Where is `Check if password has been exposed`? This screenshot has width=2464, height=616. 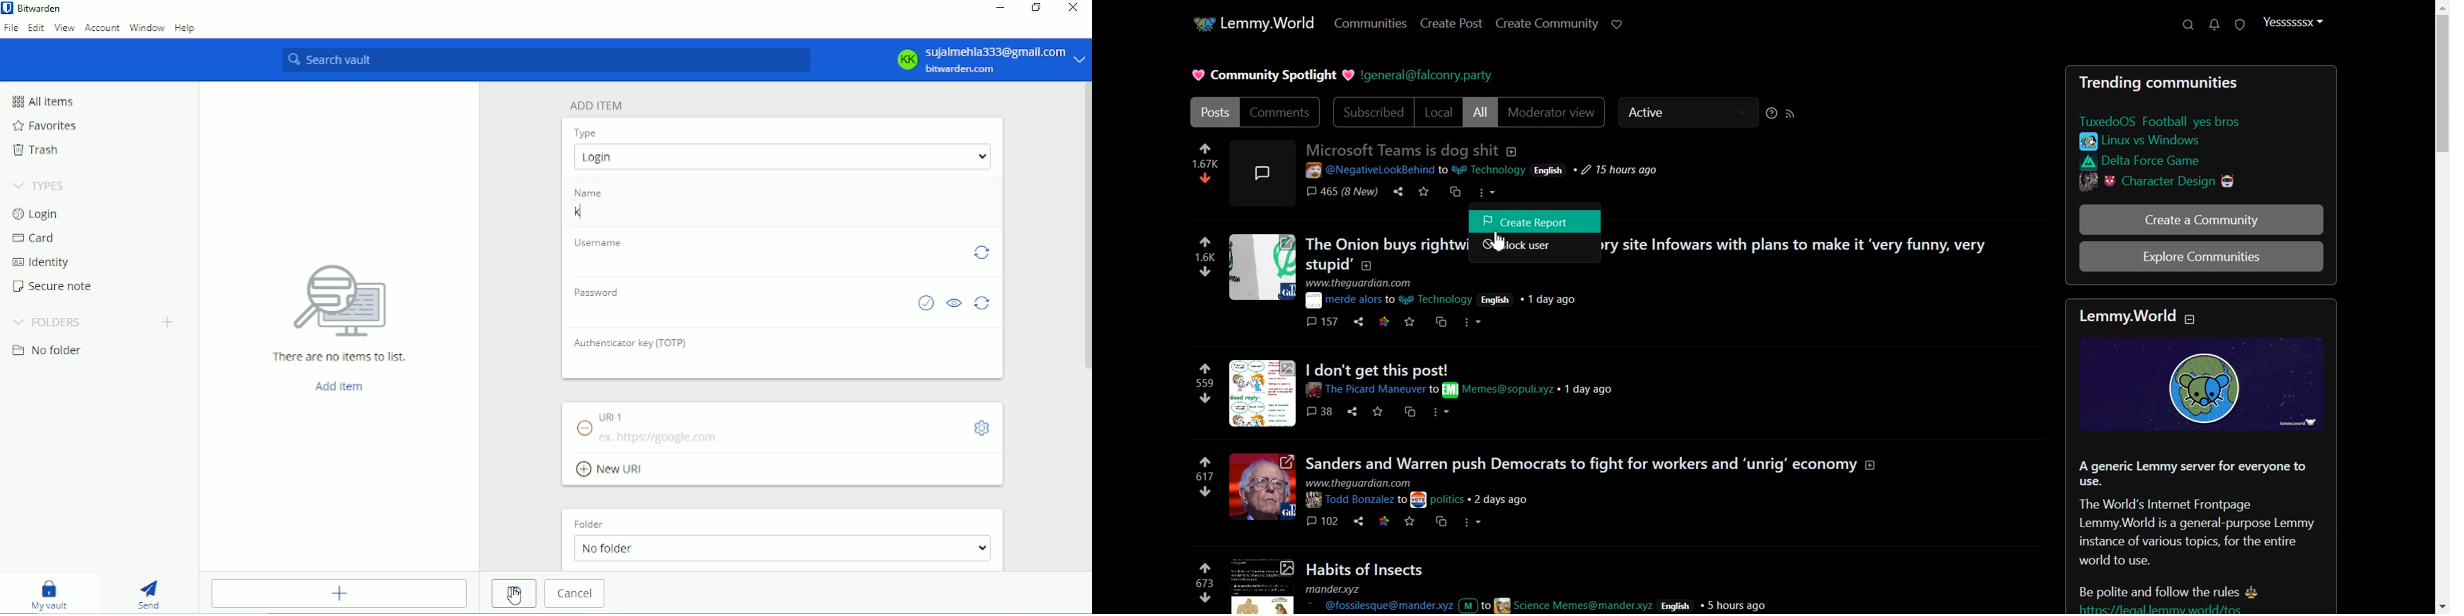
Check if password has been exposed is located at coordinates (926, 304).